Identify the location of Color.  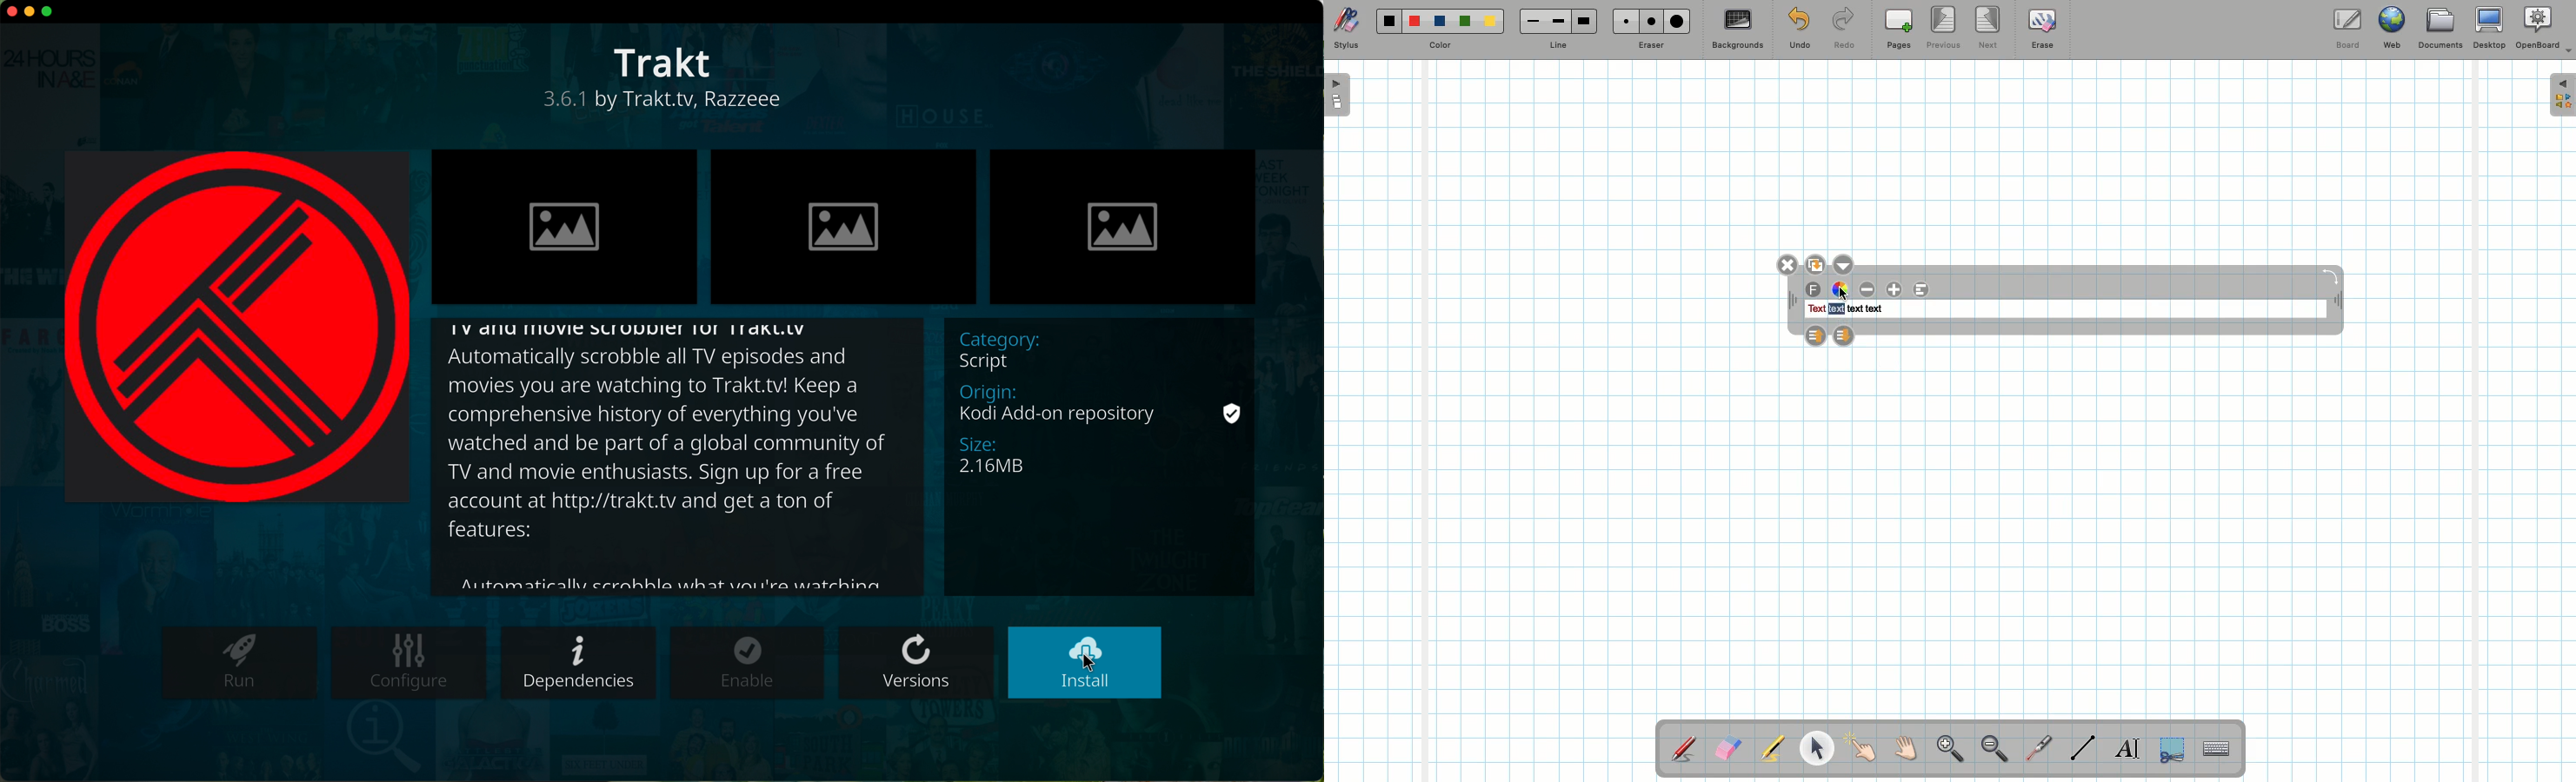
(1438, 46).